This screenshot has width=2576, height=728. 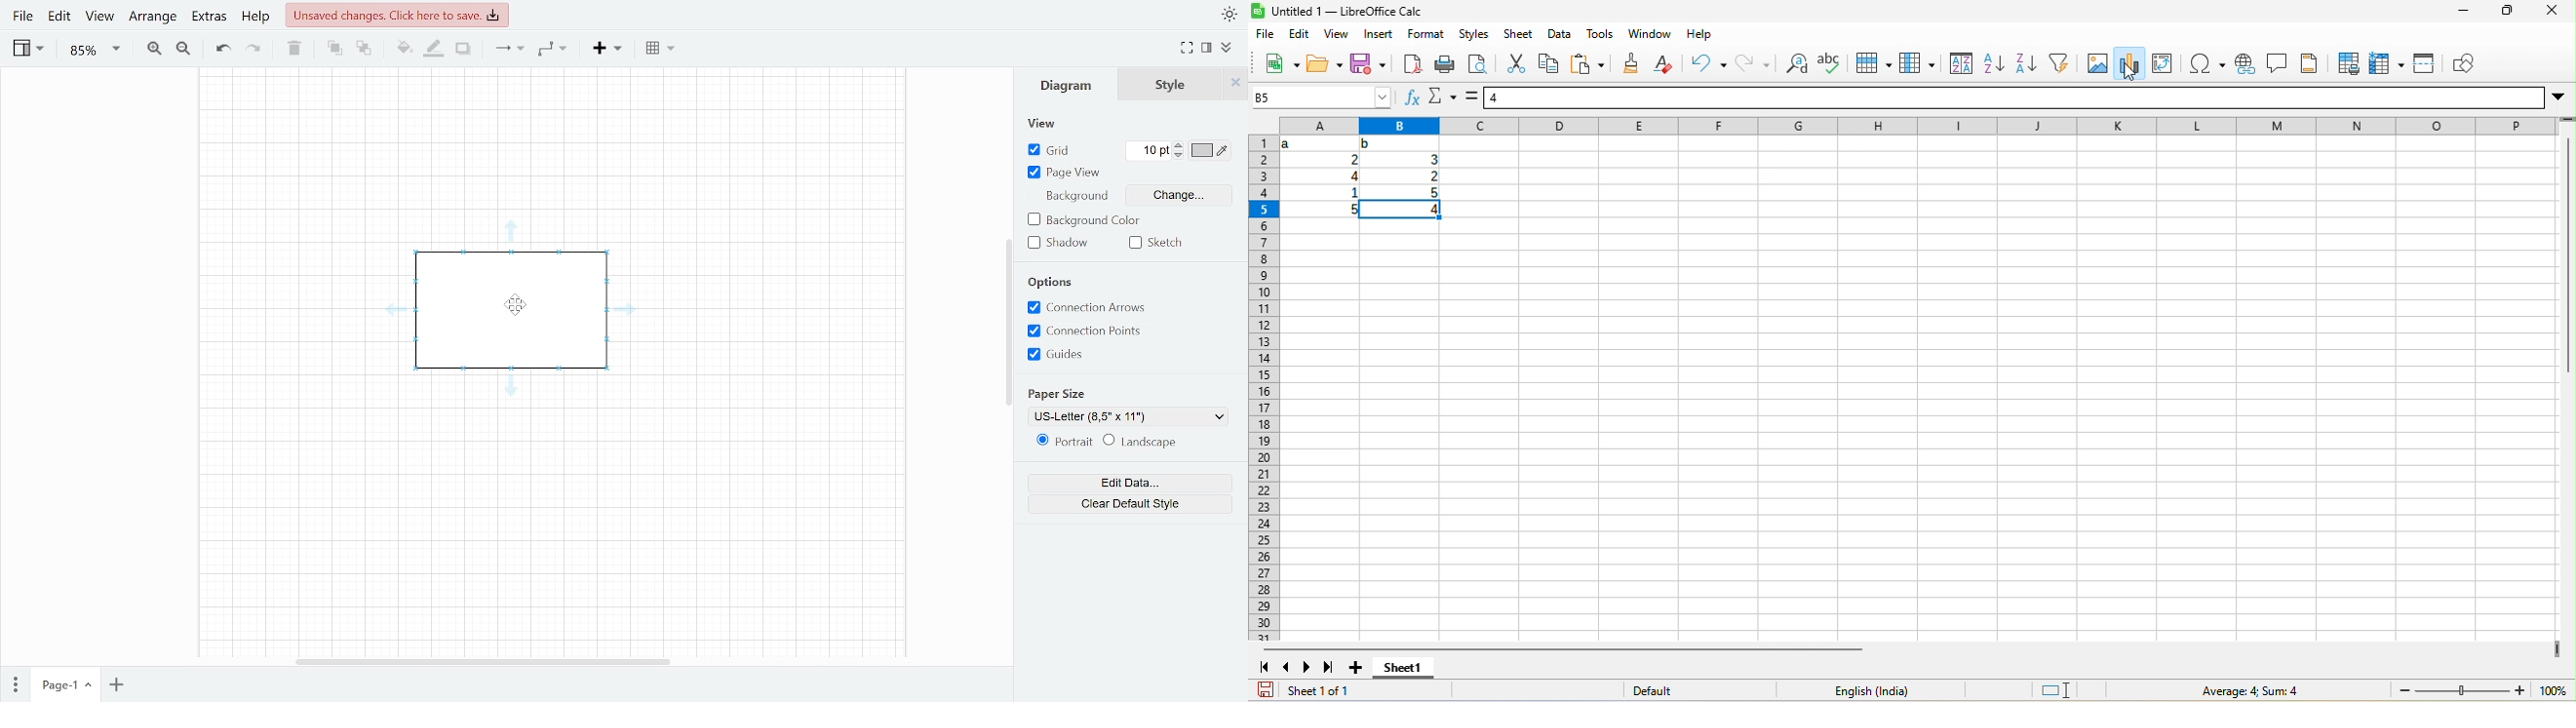 What do you see at coordinates (1289, 144) in the screenshot?
I see `a` at bounding box center [1289, 144].